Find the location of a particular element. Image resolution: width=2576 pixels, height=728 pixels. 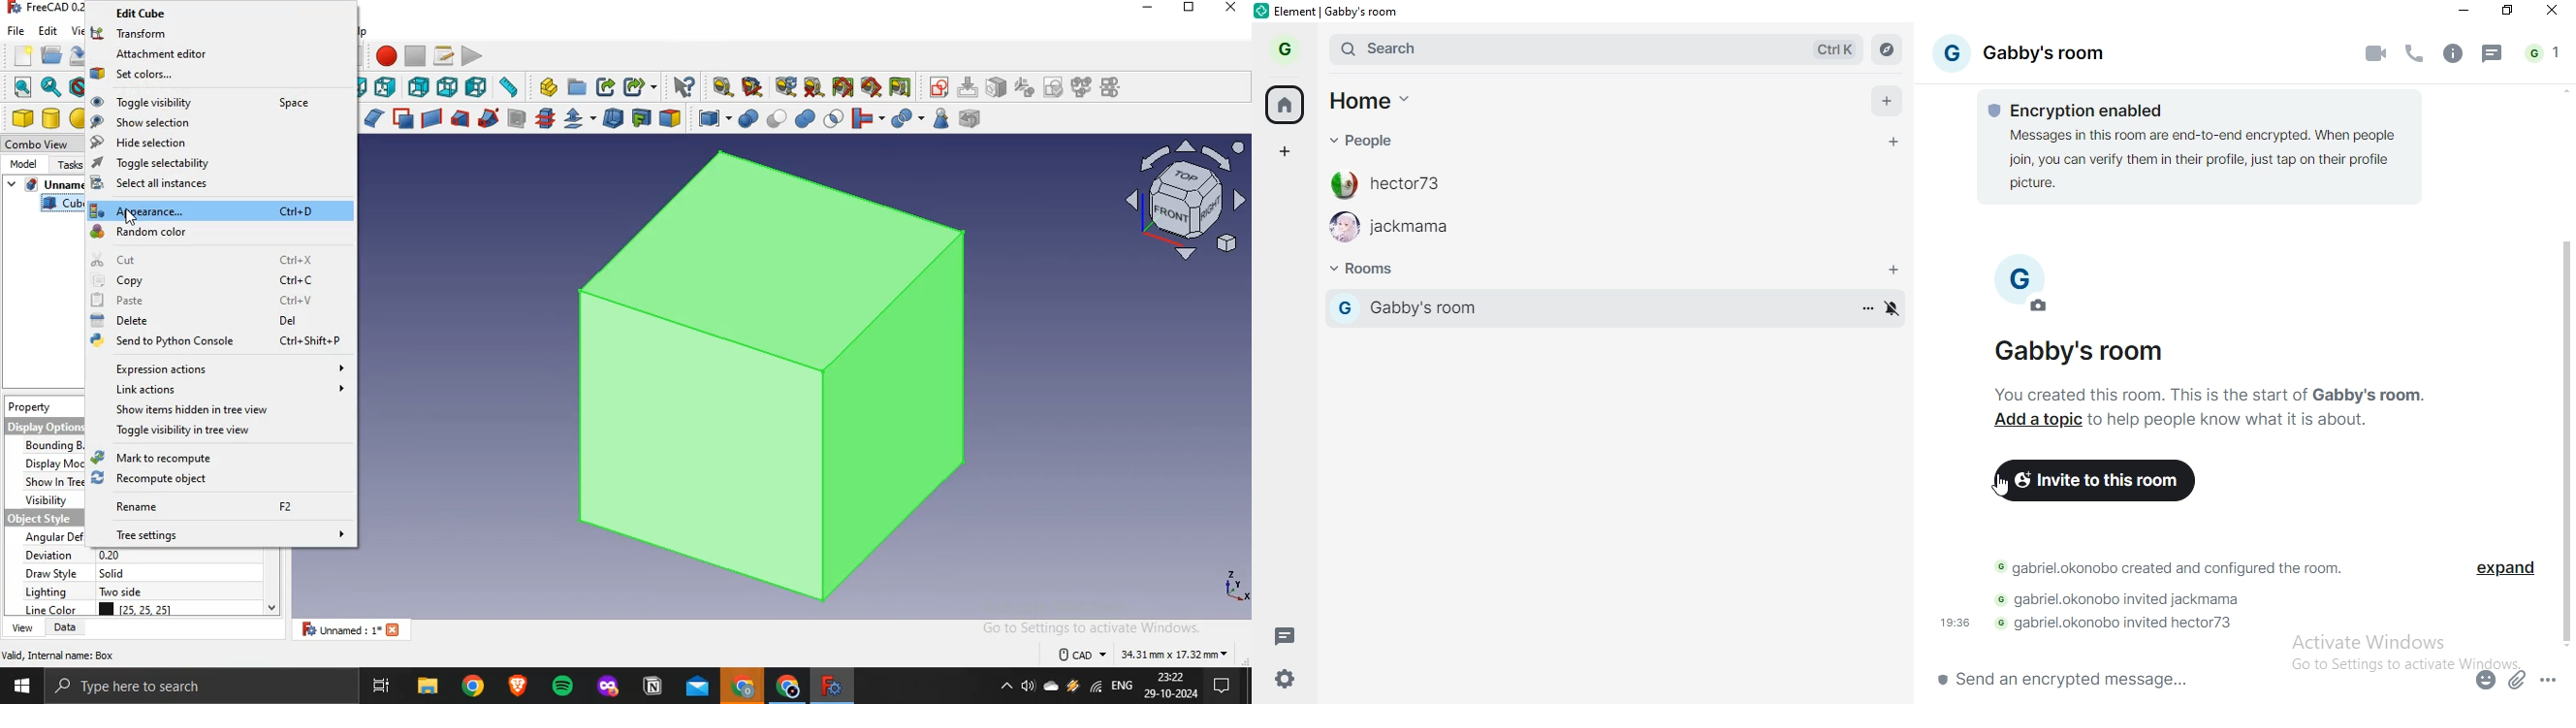

profile is located at coordinates (2019, 274).